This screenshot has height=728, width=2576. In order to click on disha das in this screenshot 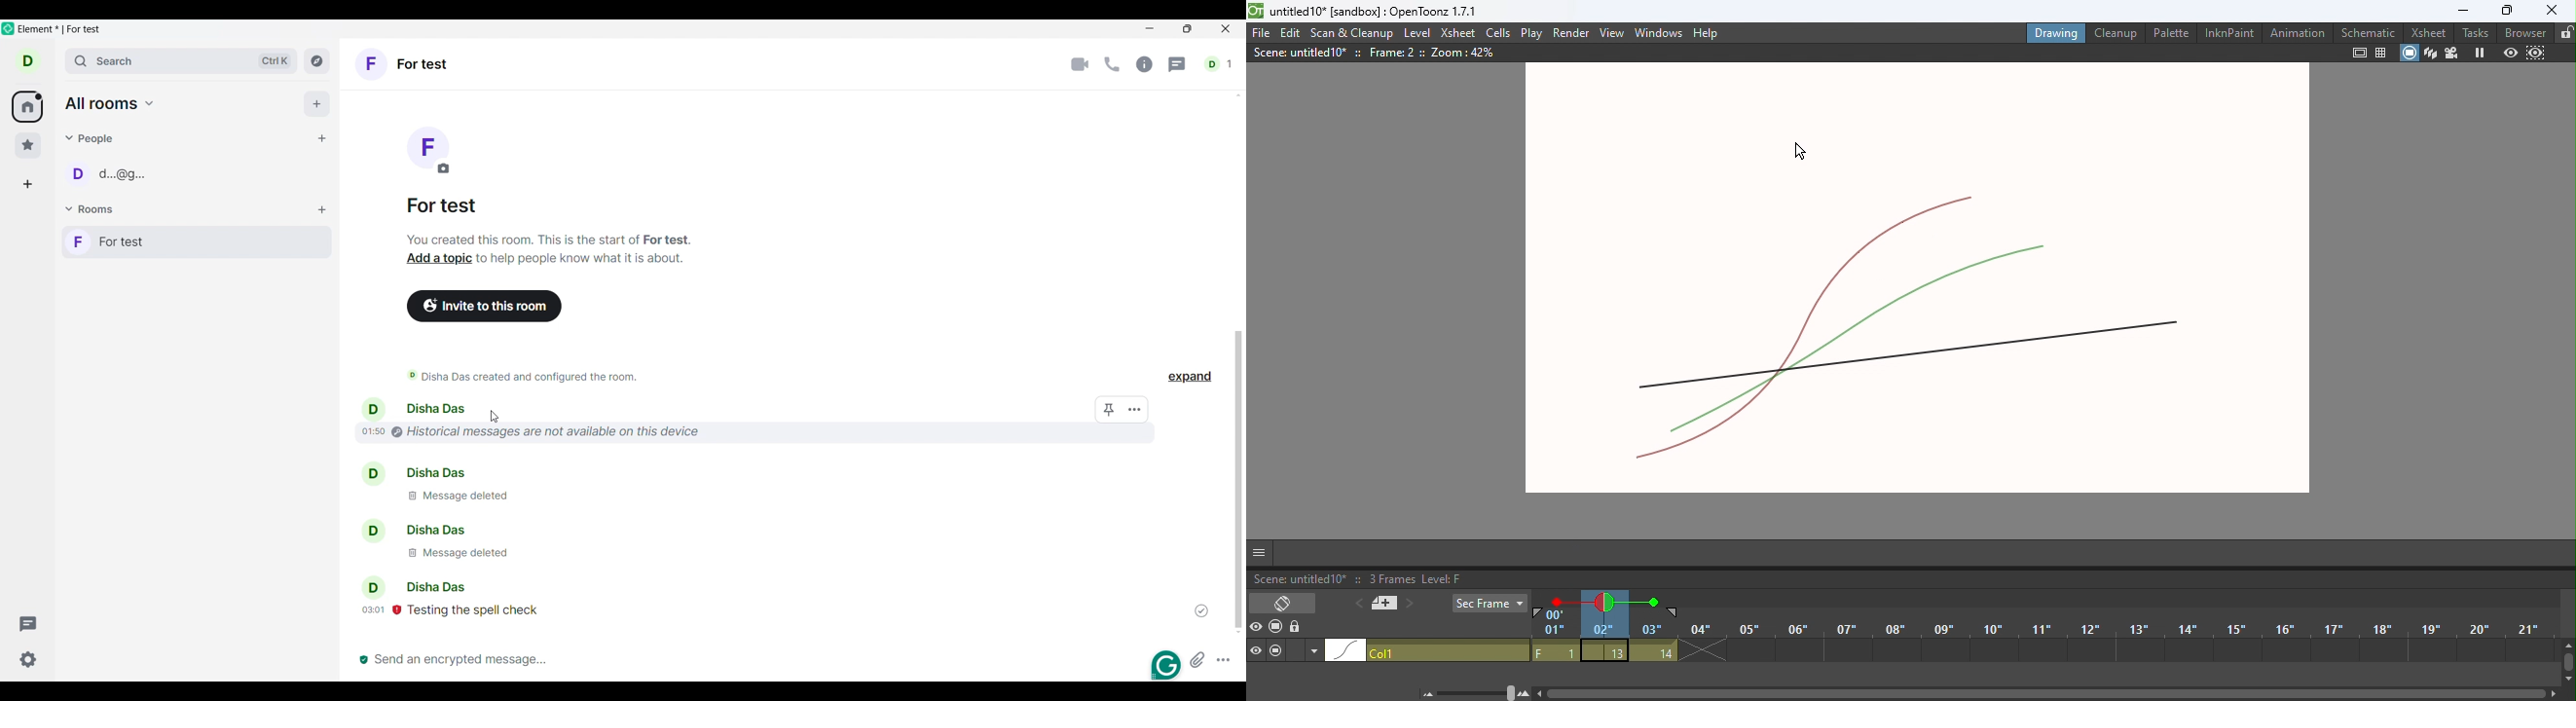, I will do `click(413, 408)`.